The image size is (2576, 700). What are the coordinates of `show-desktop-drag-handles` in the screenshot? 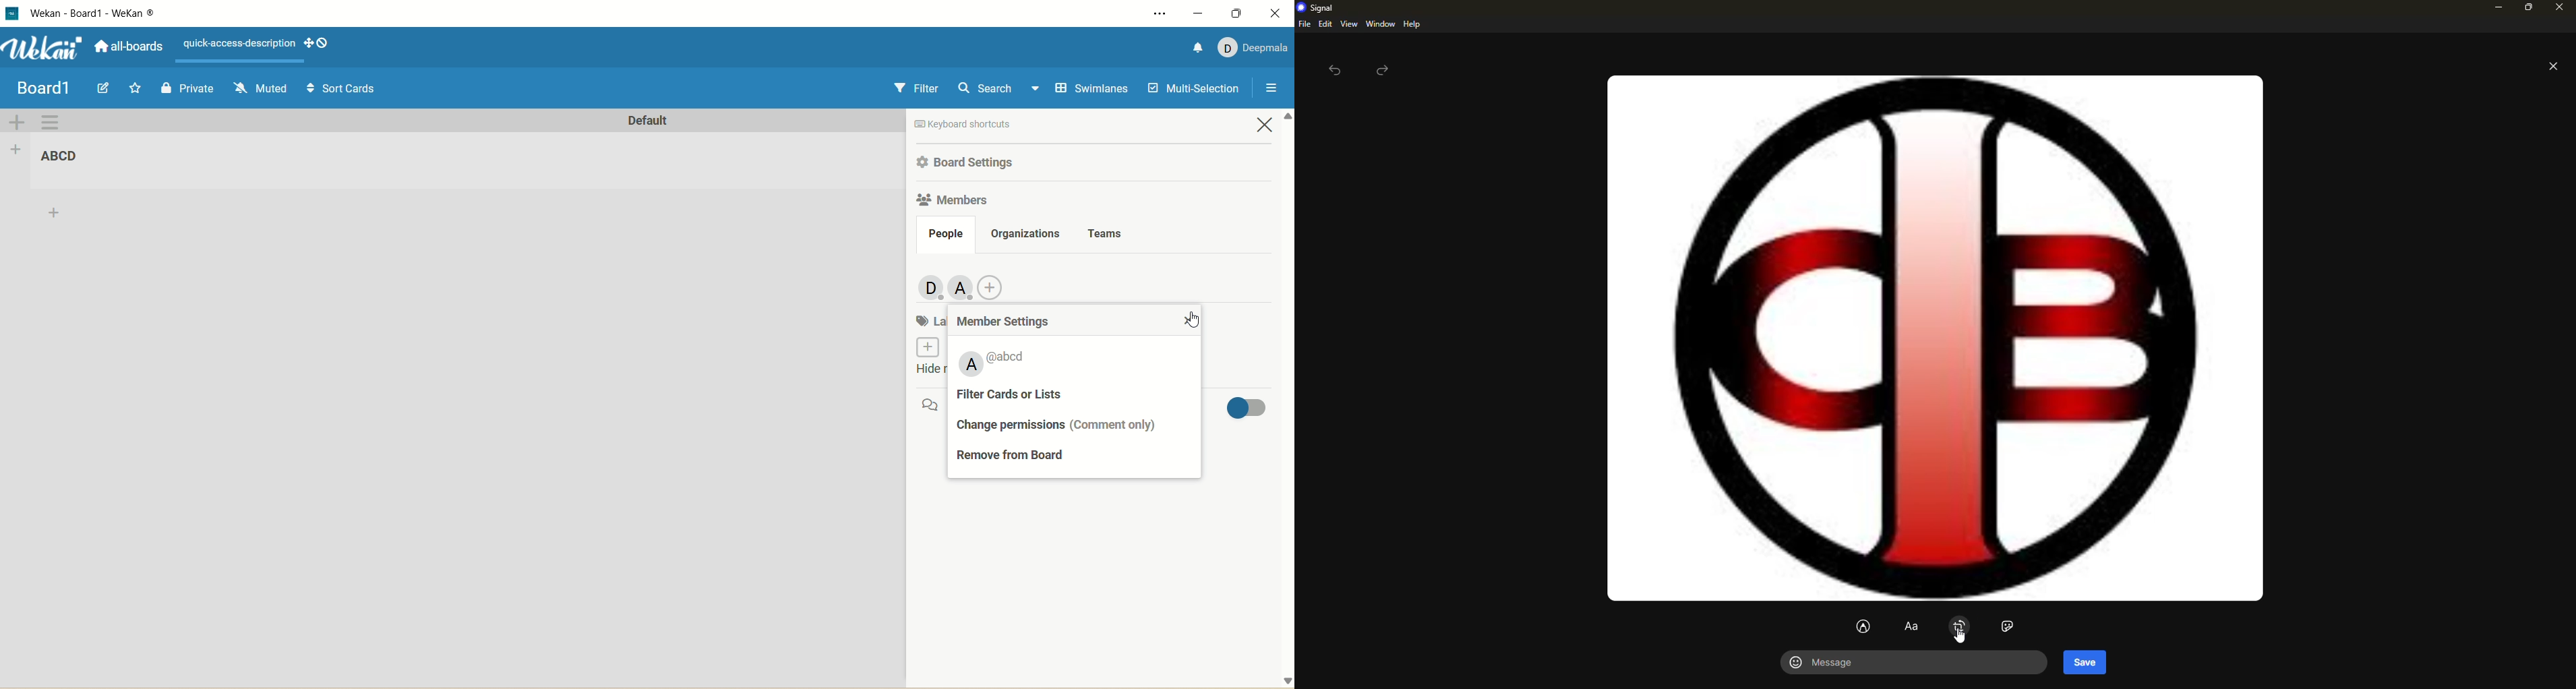 It's located at (308, 43).